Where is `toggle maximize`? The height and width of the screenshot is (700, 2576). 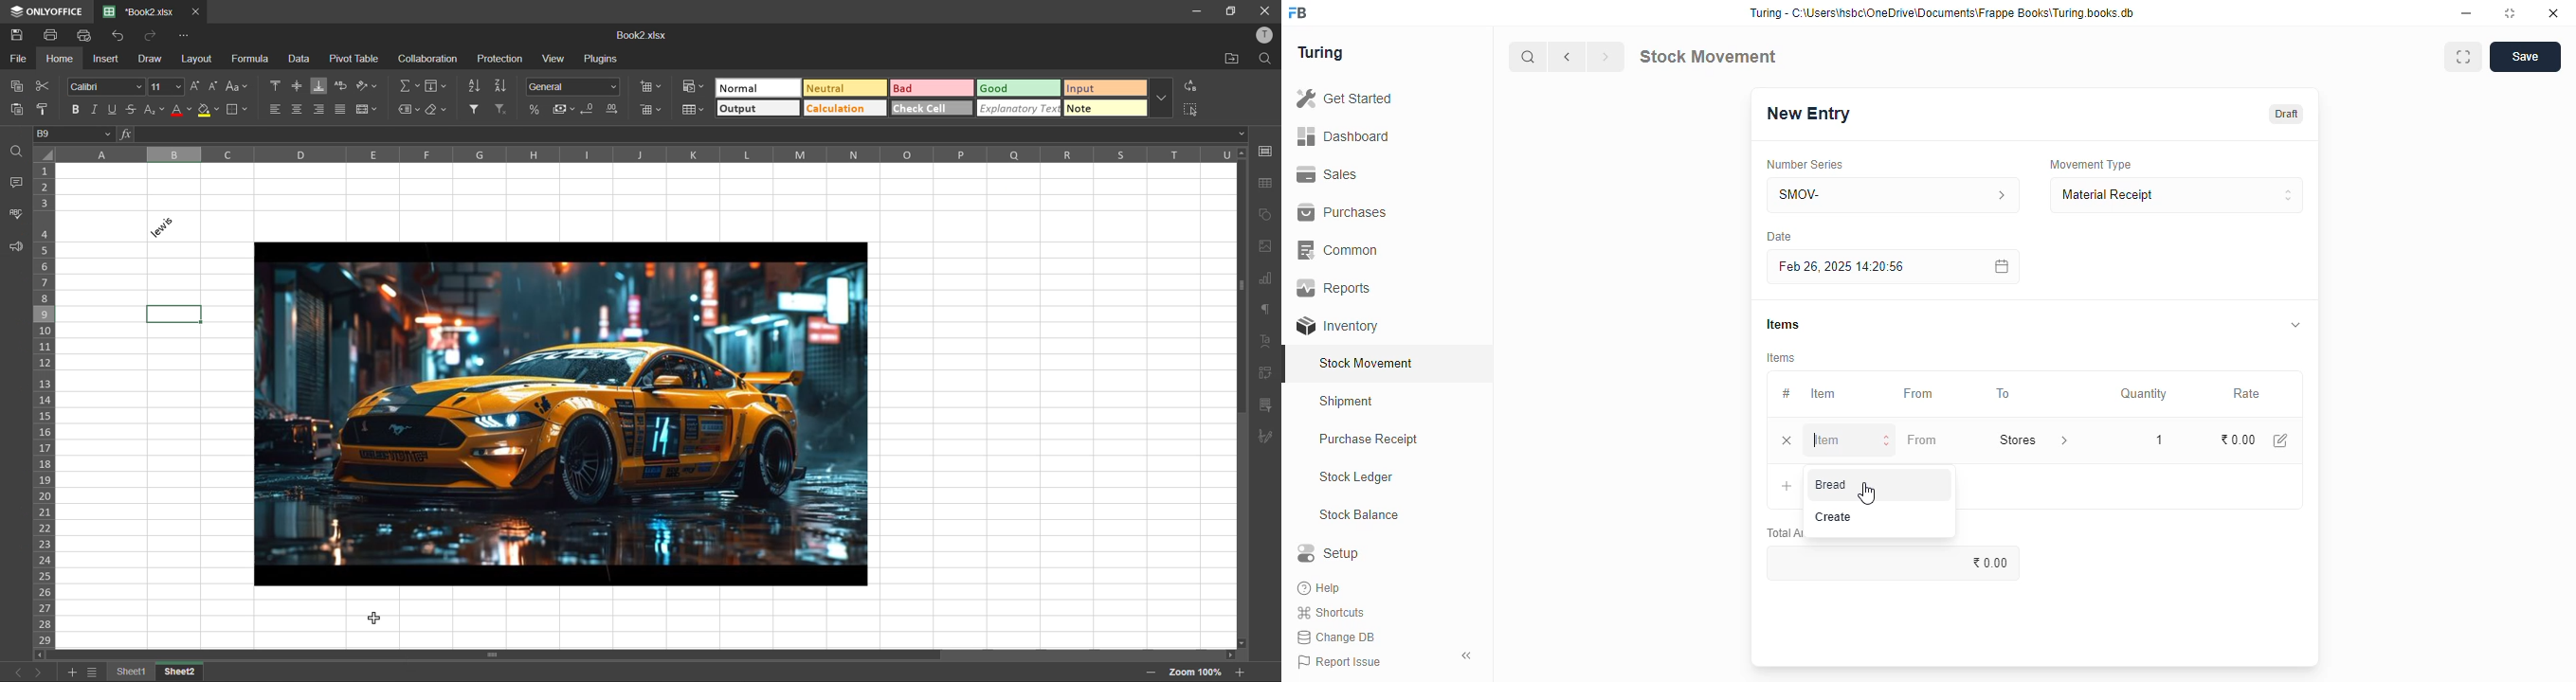 toggle maximize is located at coordinates (2509, 13).